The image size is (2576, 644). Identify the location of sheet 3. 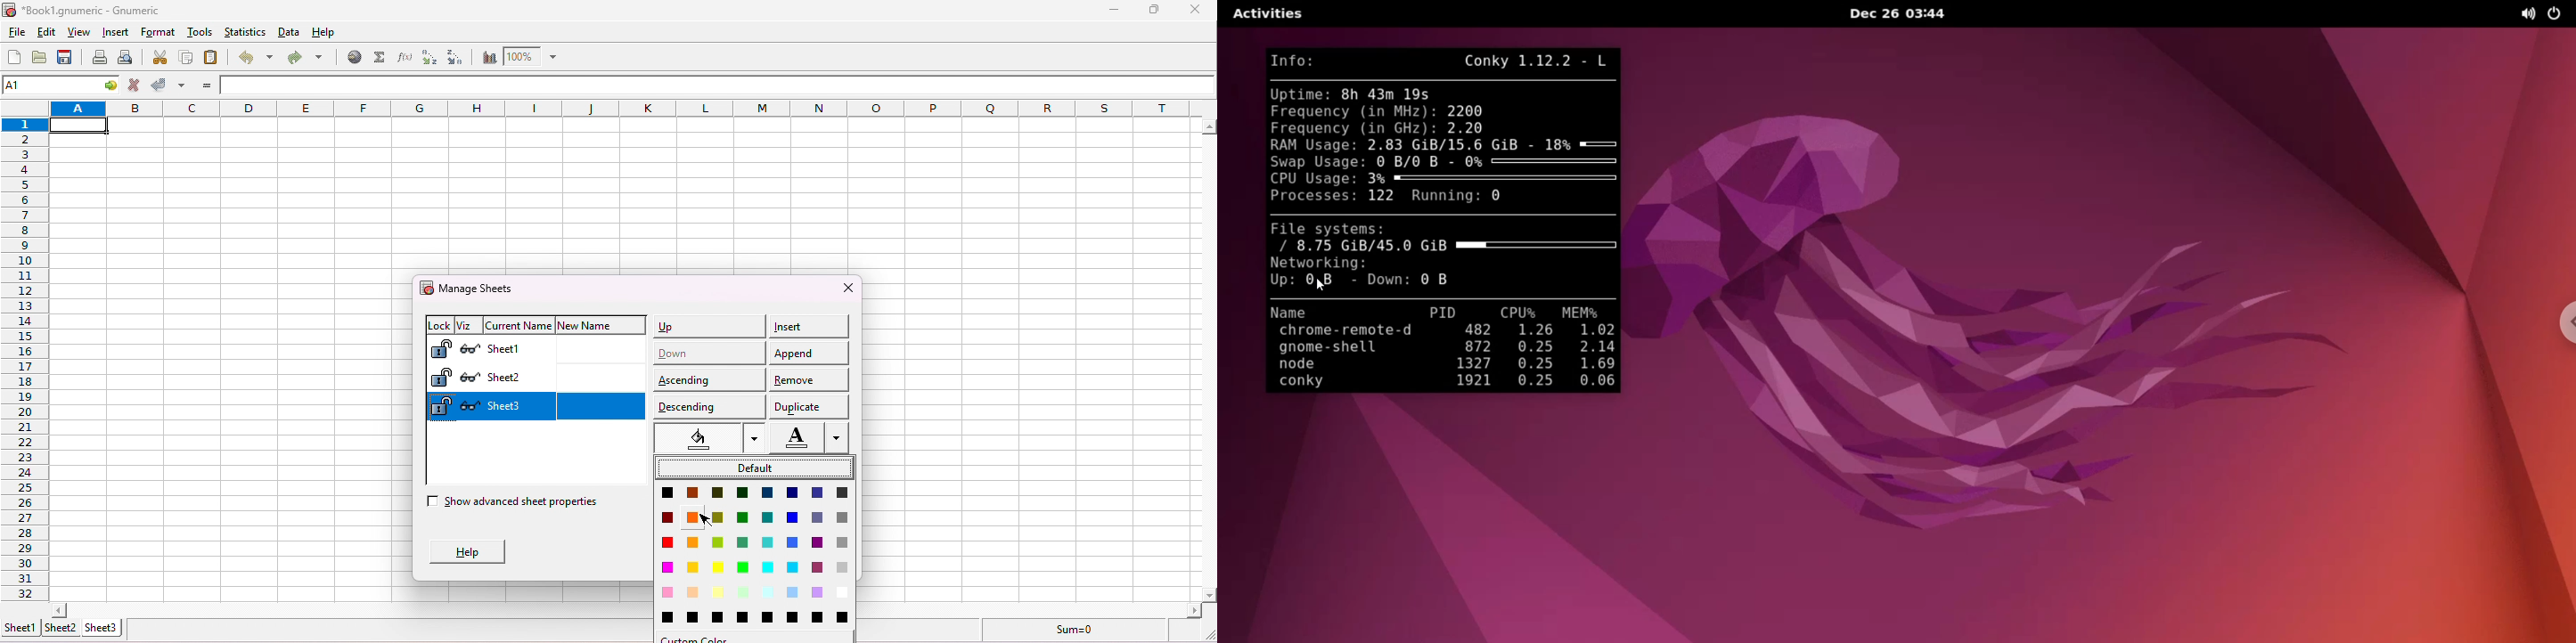
(565, 405).